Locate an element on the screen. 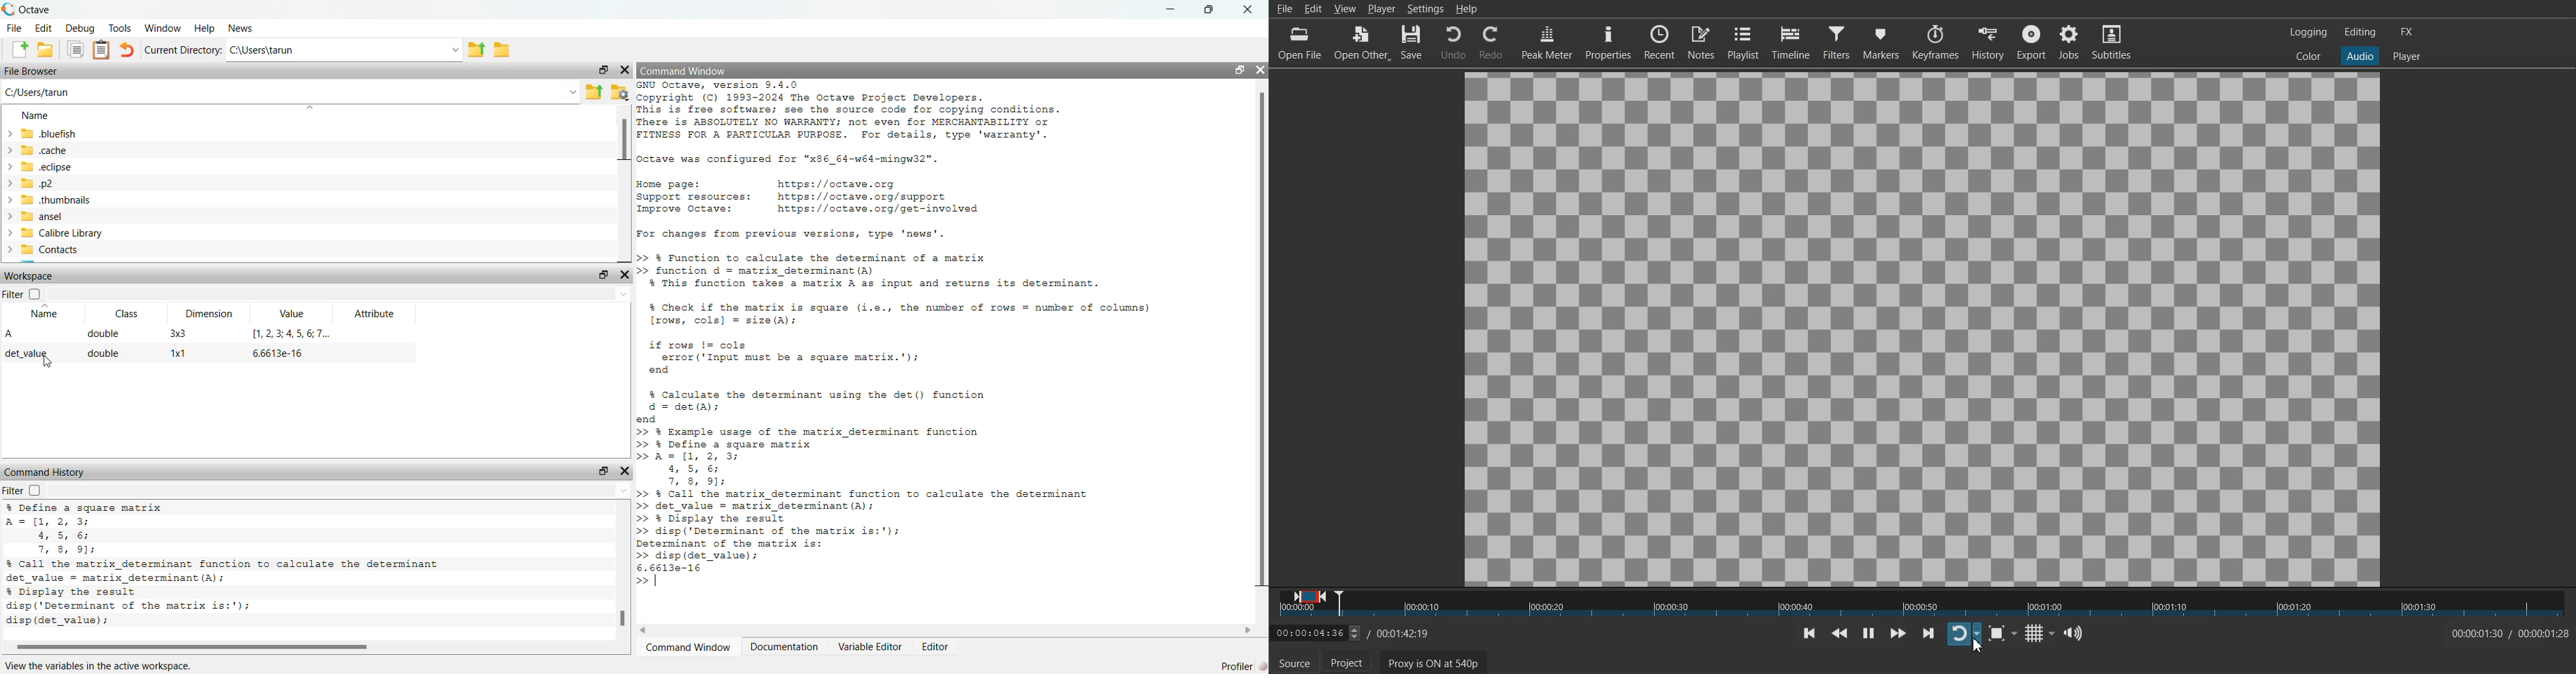 The height and width of the screenshot is (700, 2576). .p2 is located at coordinates (33, 184).